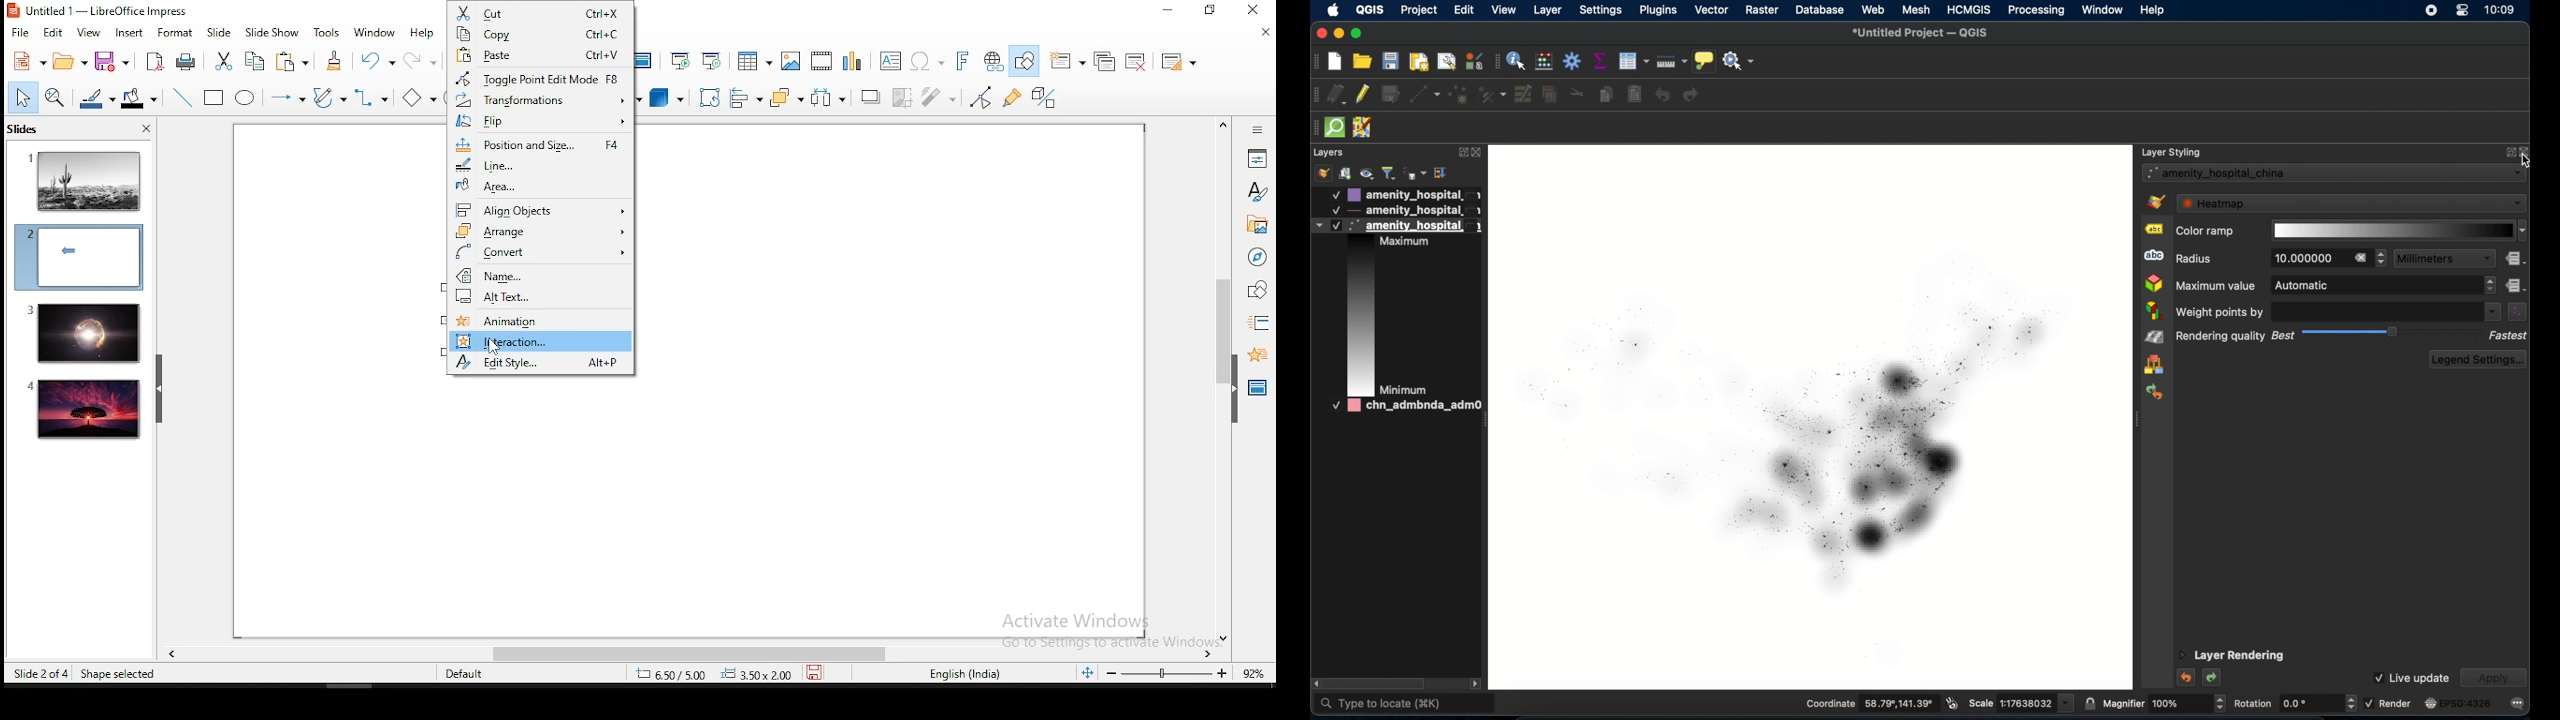  I want to click on insert, so click(128, 32).